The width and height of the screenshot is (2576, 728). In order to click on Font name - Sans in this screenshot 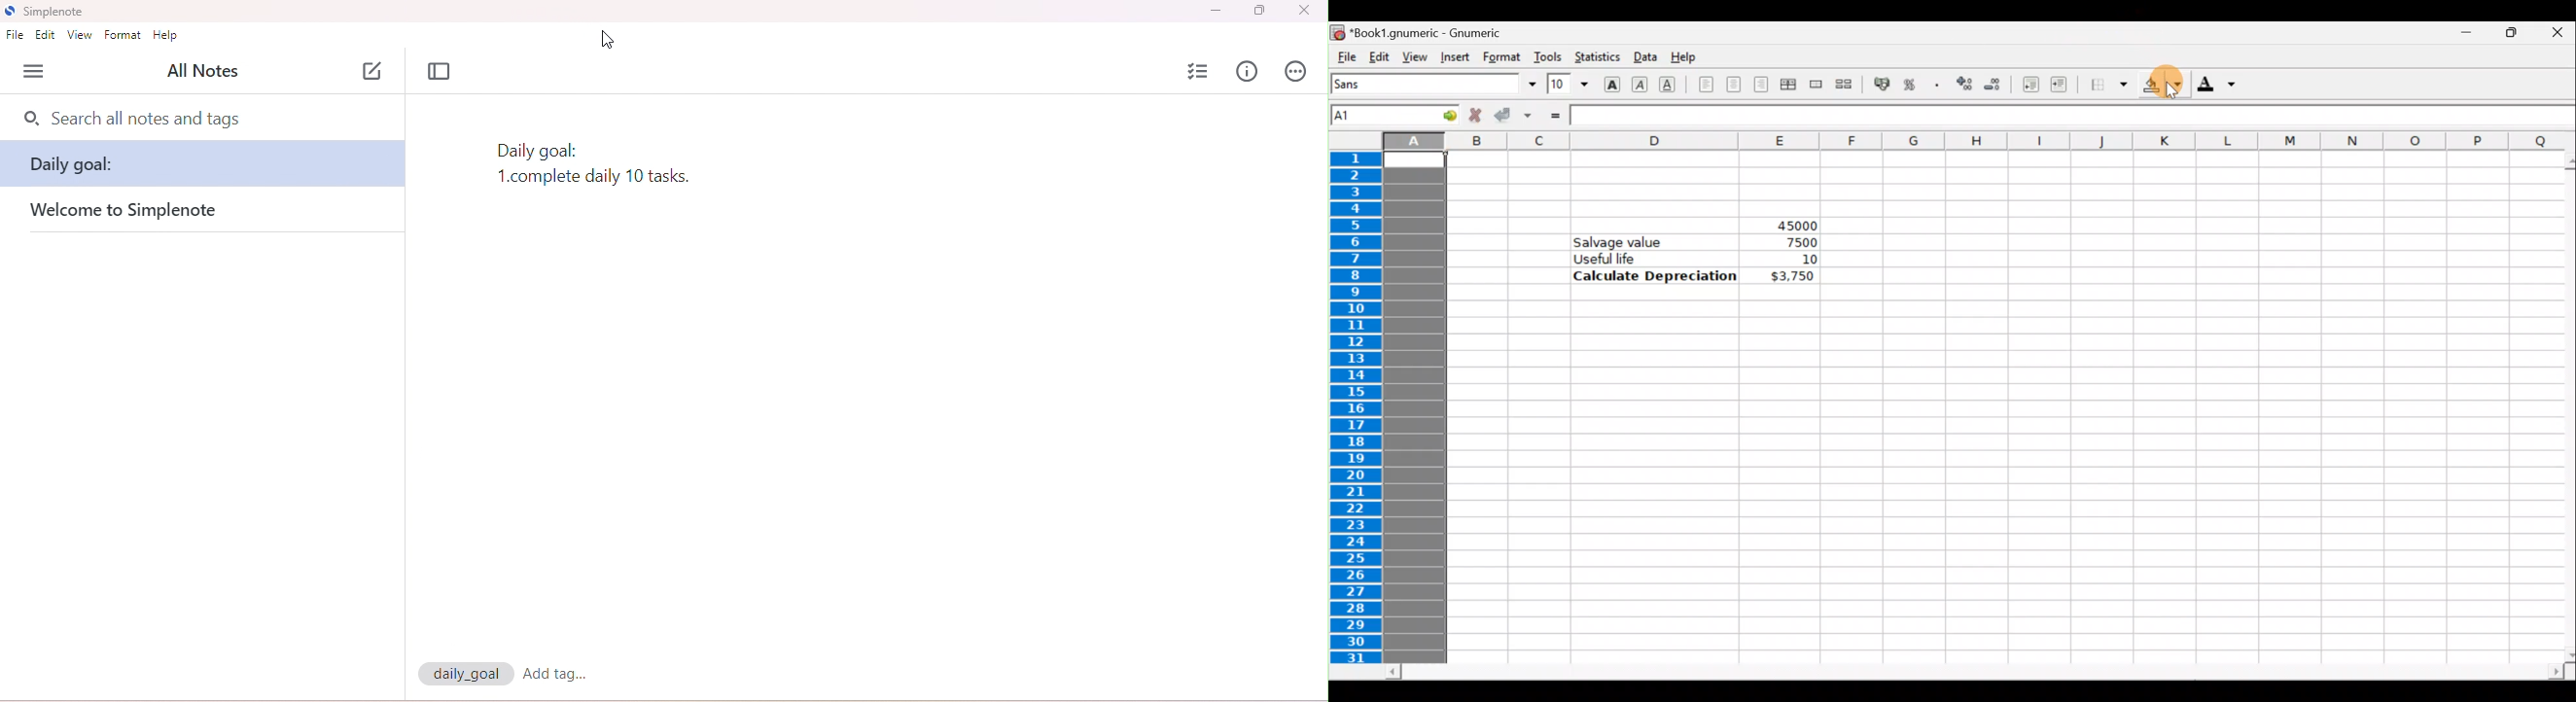, I will do `click(1431, 84)`.